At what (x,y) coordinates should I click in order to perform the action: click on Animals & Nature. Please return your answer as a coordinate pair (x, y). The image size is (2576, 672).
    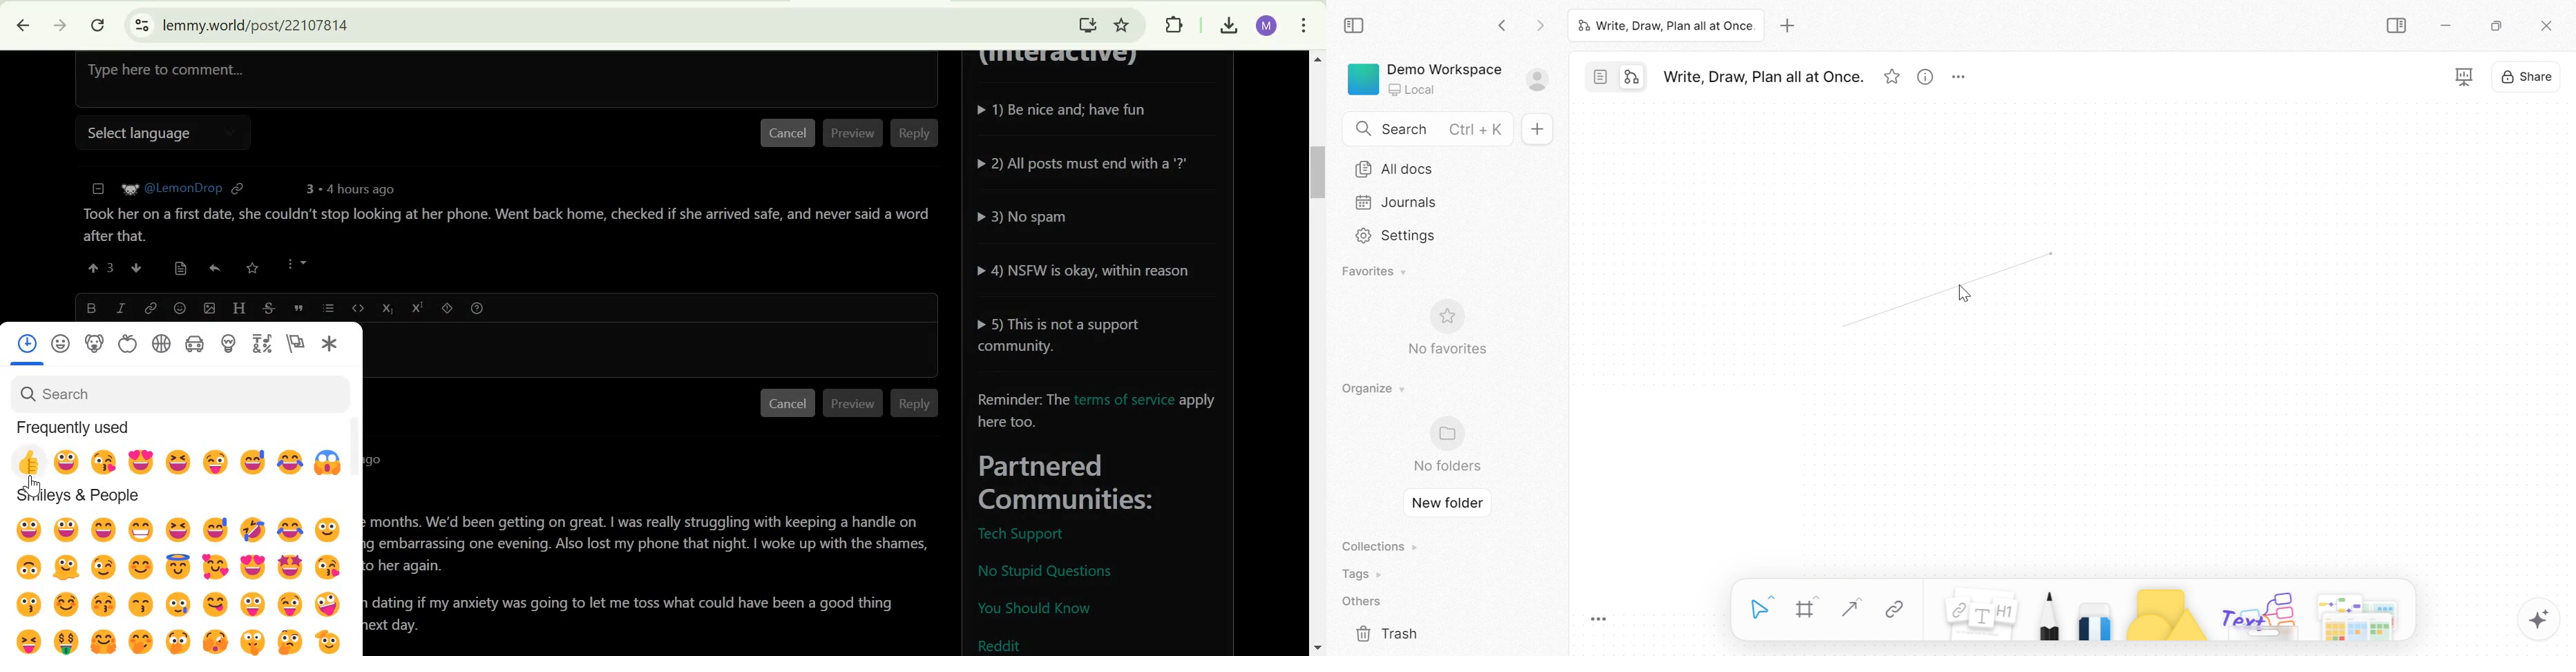
    Looking at the image, I should click on (94, 343).